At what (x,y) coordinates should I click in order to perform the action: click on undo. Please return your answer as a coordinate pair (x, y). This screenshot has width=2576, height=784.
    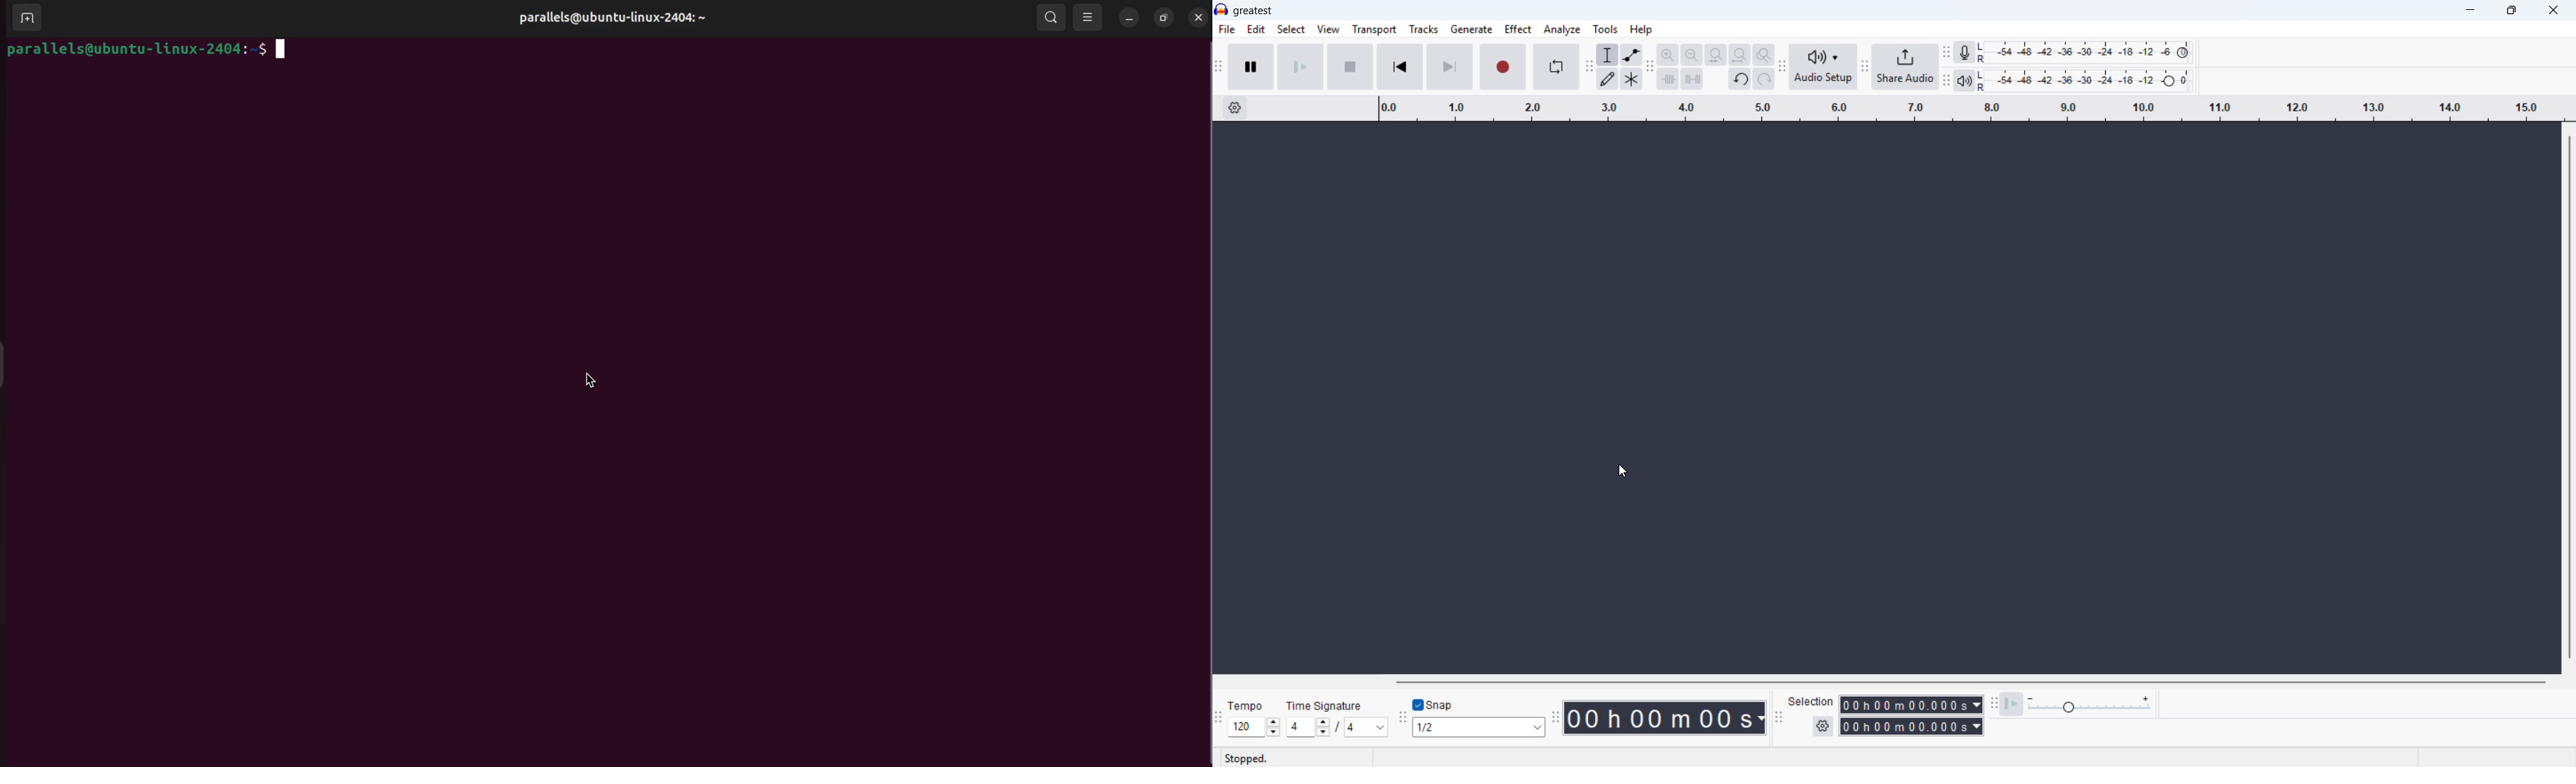
    Looking at the image, I should click on (1741, 79).